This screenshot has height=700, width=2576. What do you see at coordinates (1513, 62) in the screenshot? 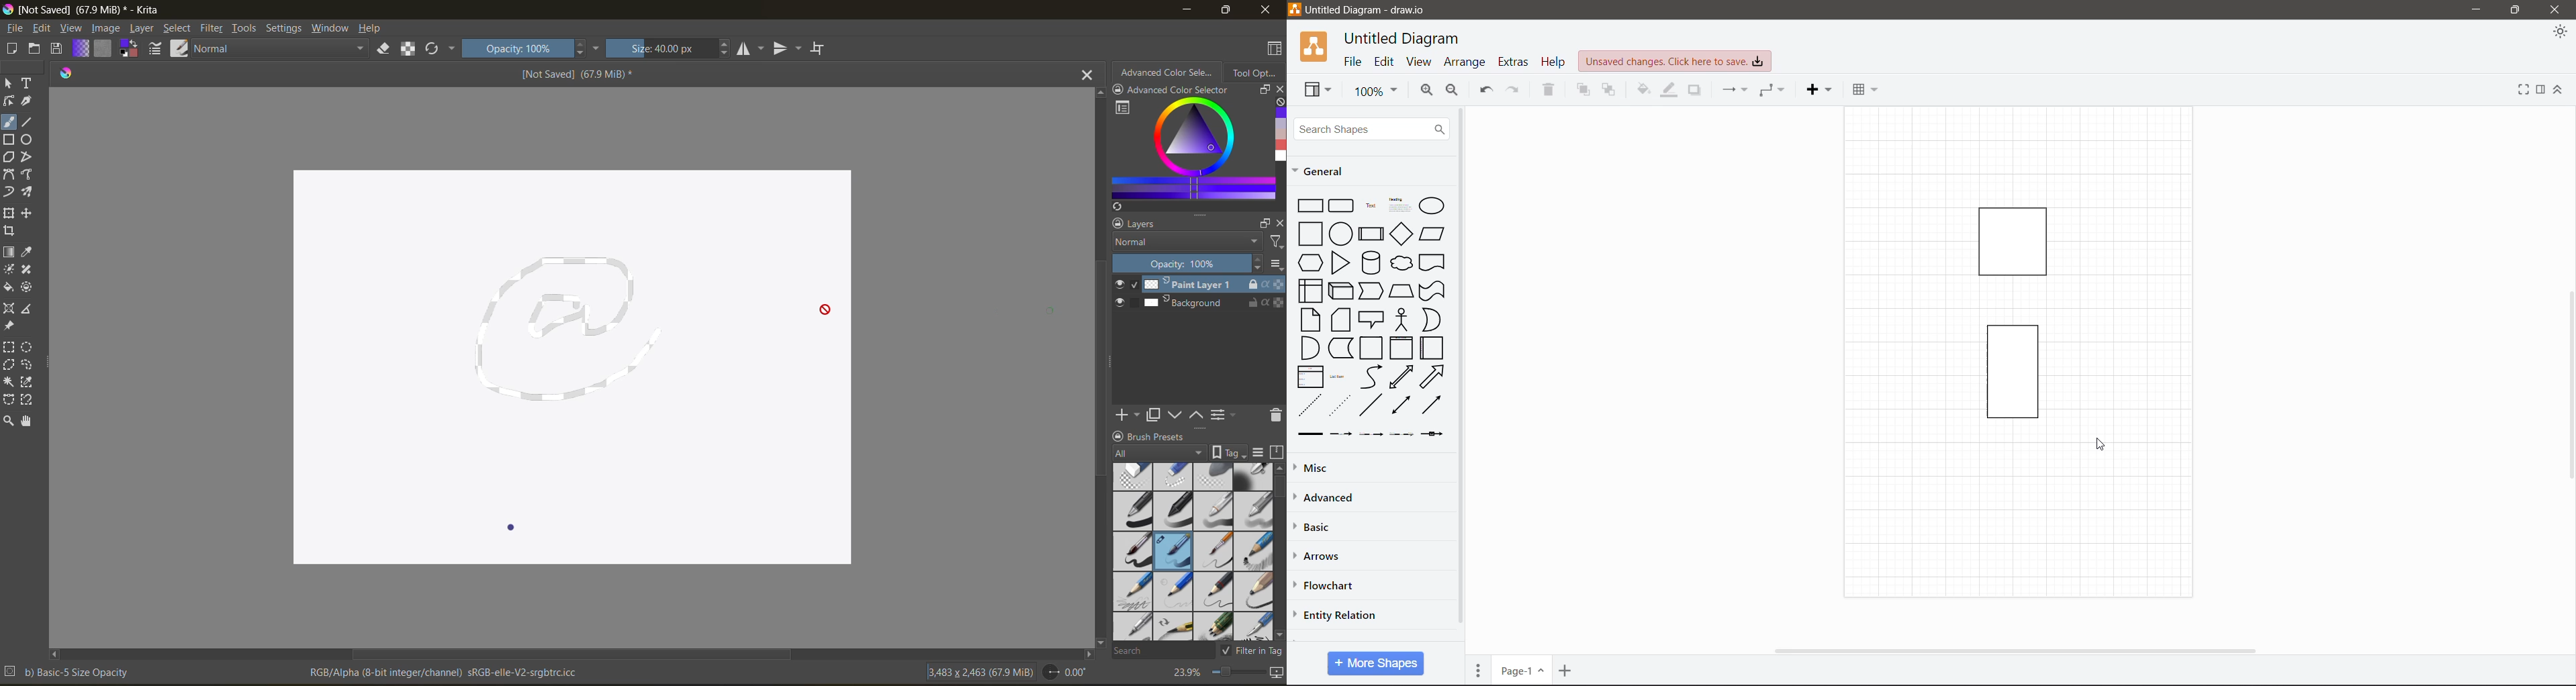
I see `Extras` at bounding box center [1513, 62].